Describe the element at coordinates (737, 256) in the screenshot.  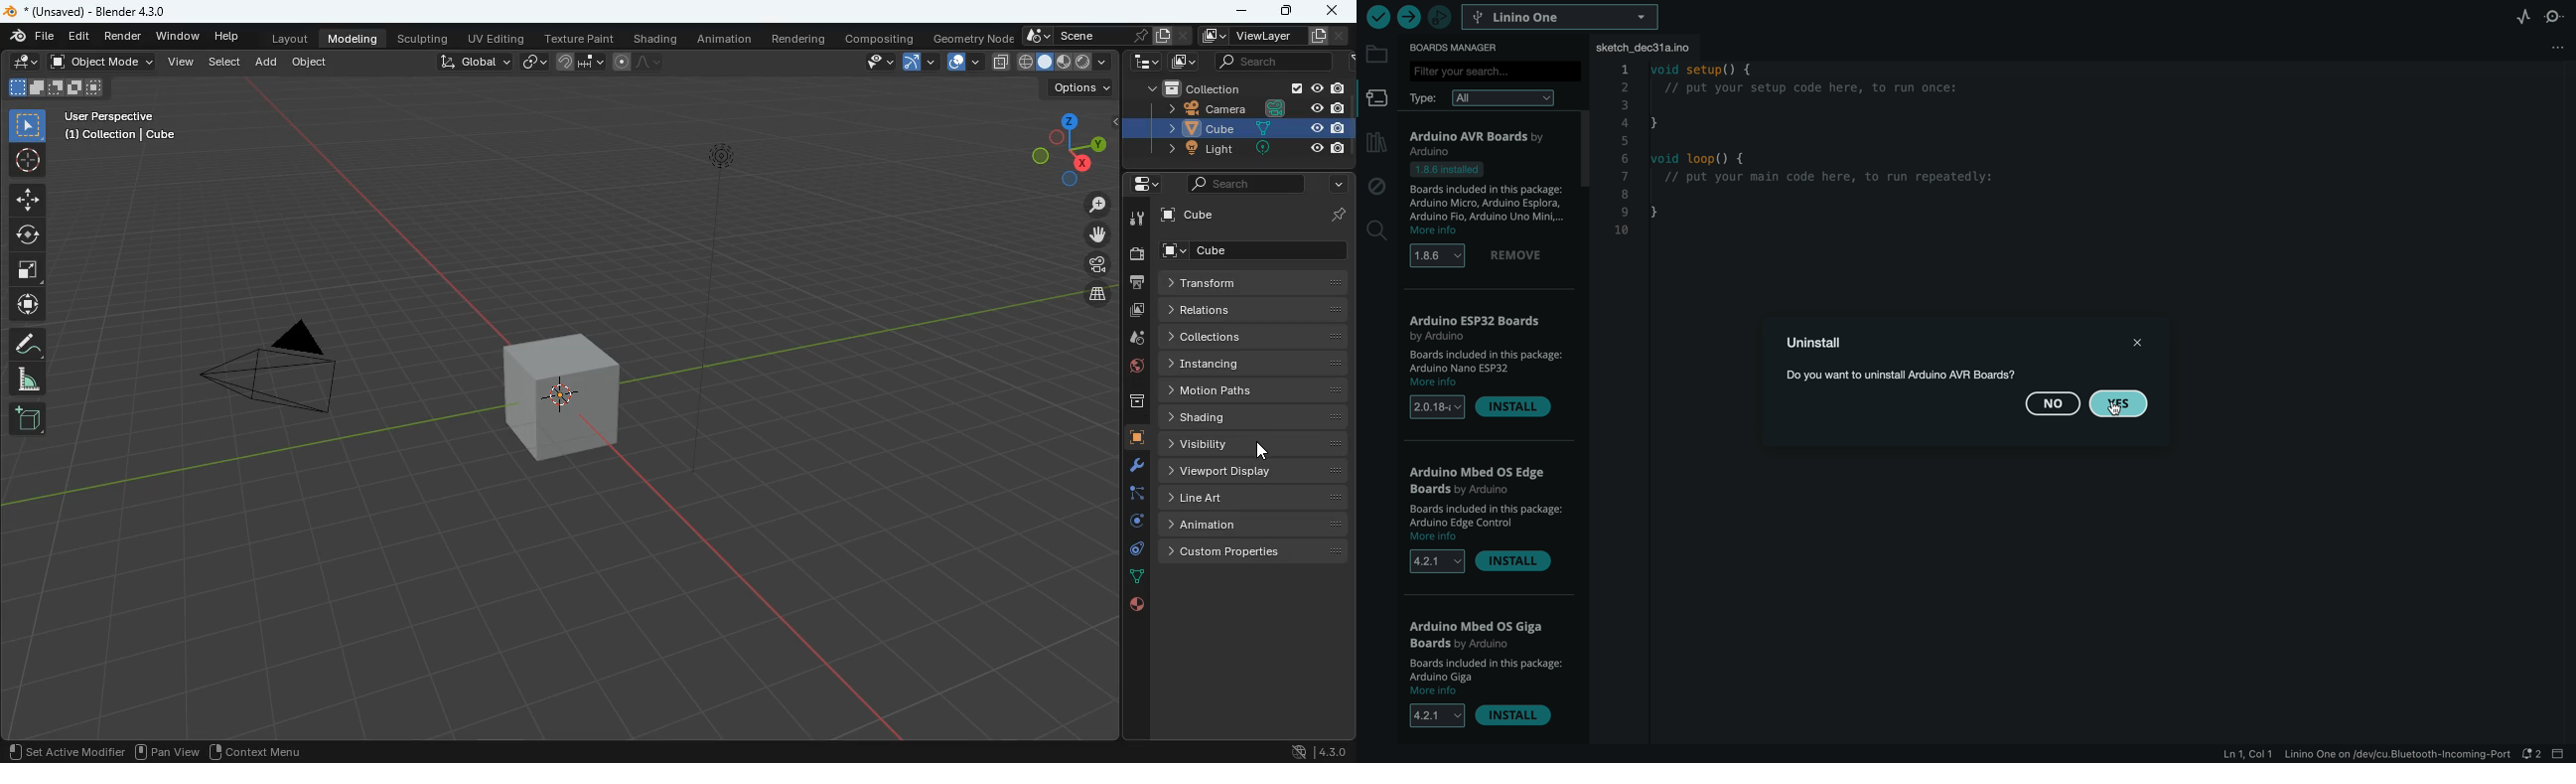
I see `light` at that location.